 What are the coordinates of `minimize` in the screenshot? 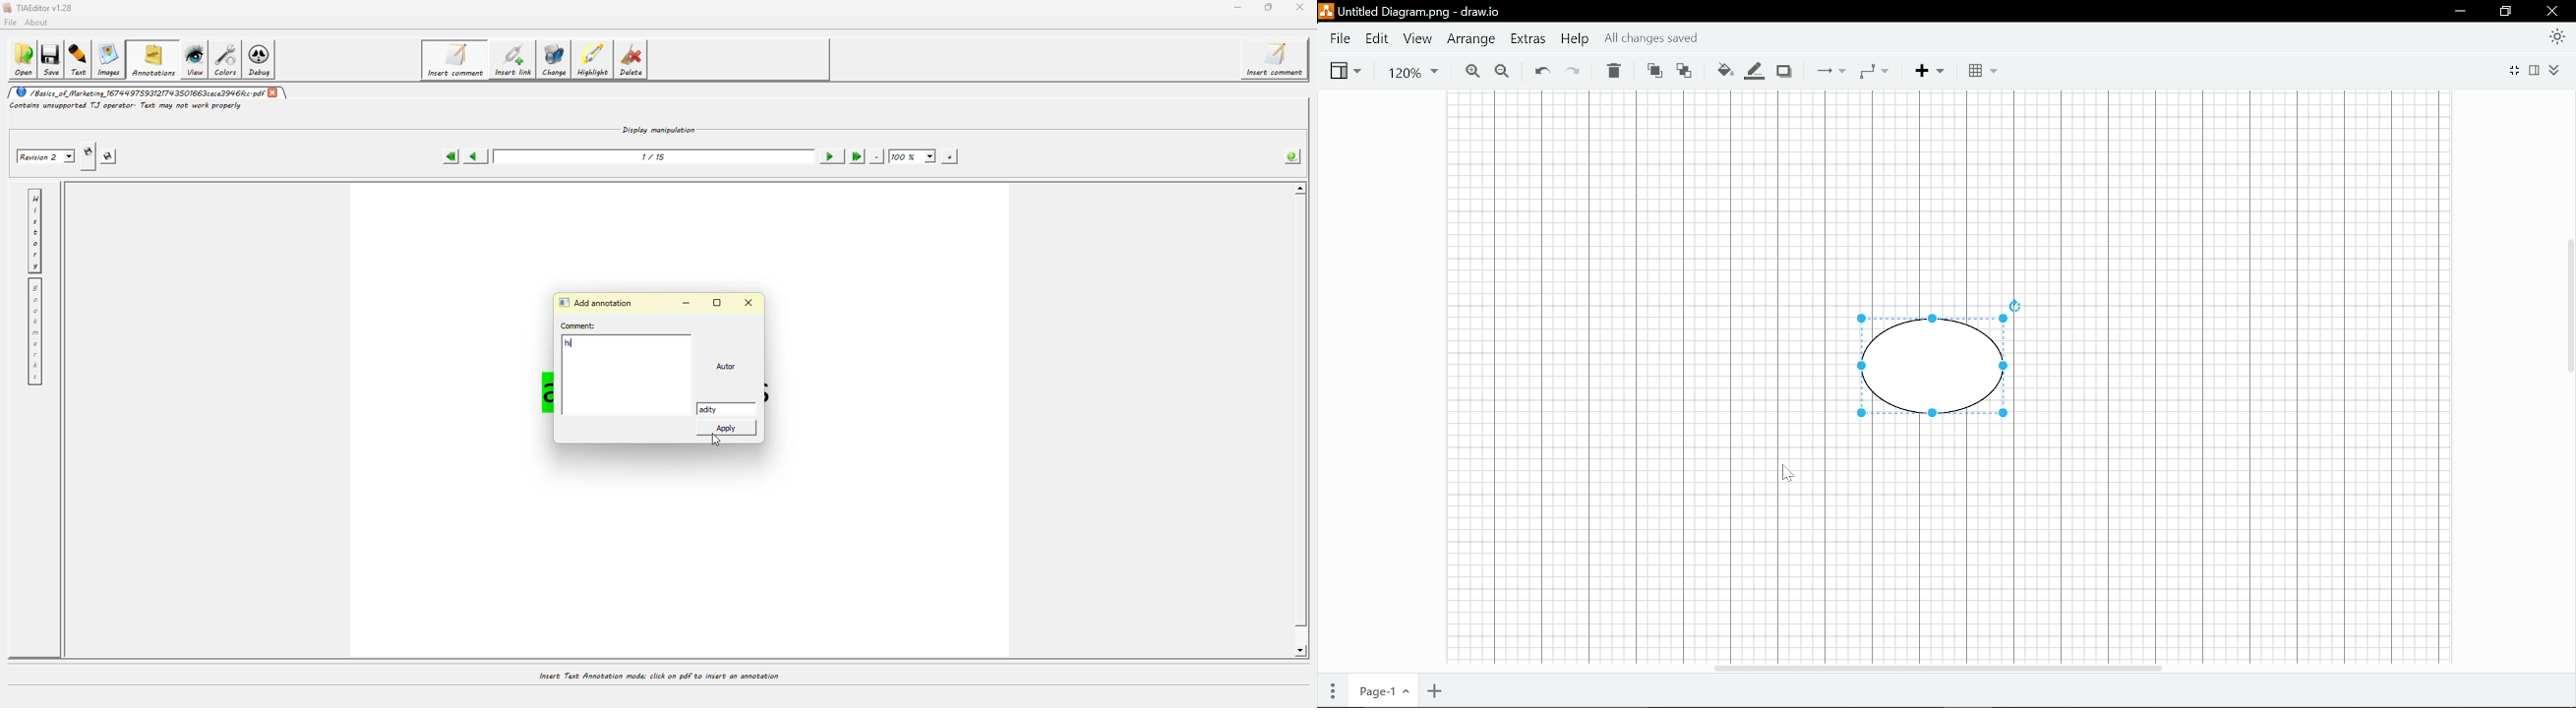 It's located at (2463, 11).